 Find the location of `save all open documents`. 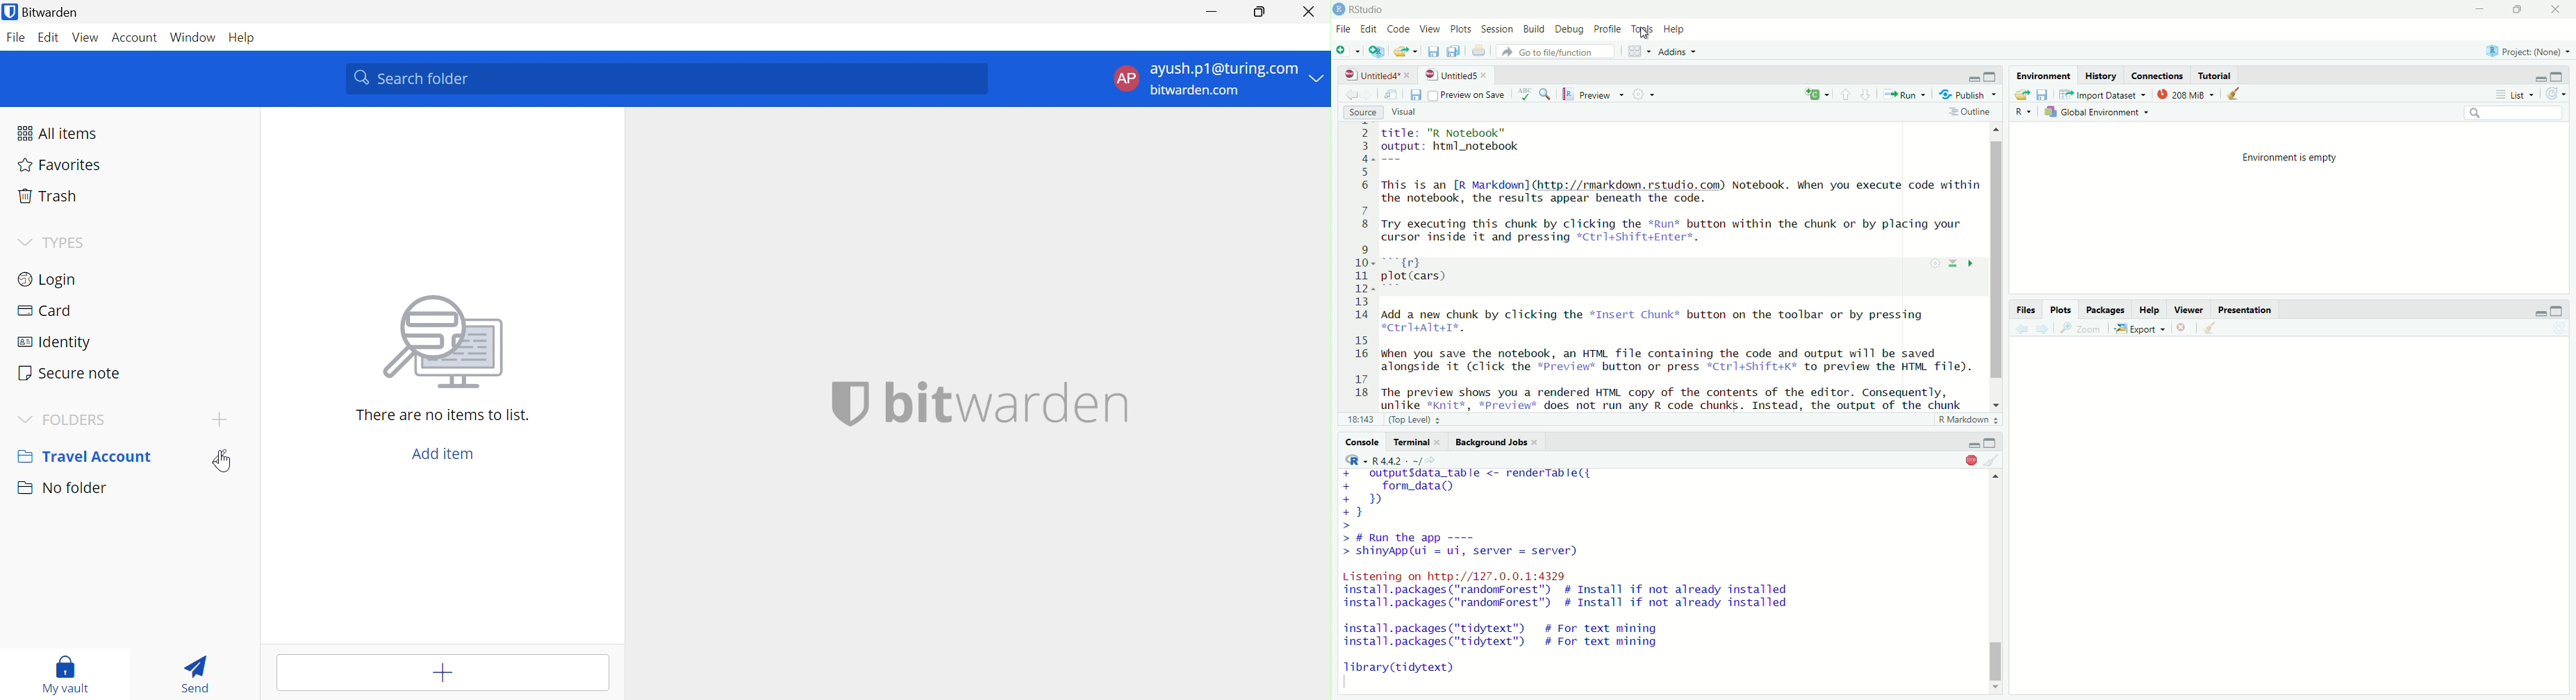

save all open documents is located at coordinates (1455, 51).